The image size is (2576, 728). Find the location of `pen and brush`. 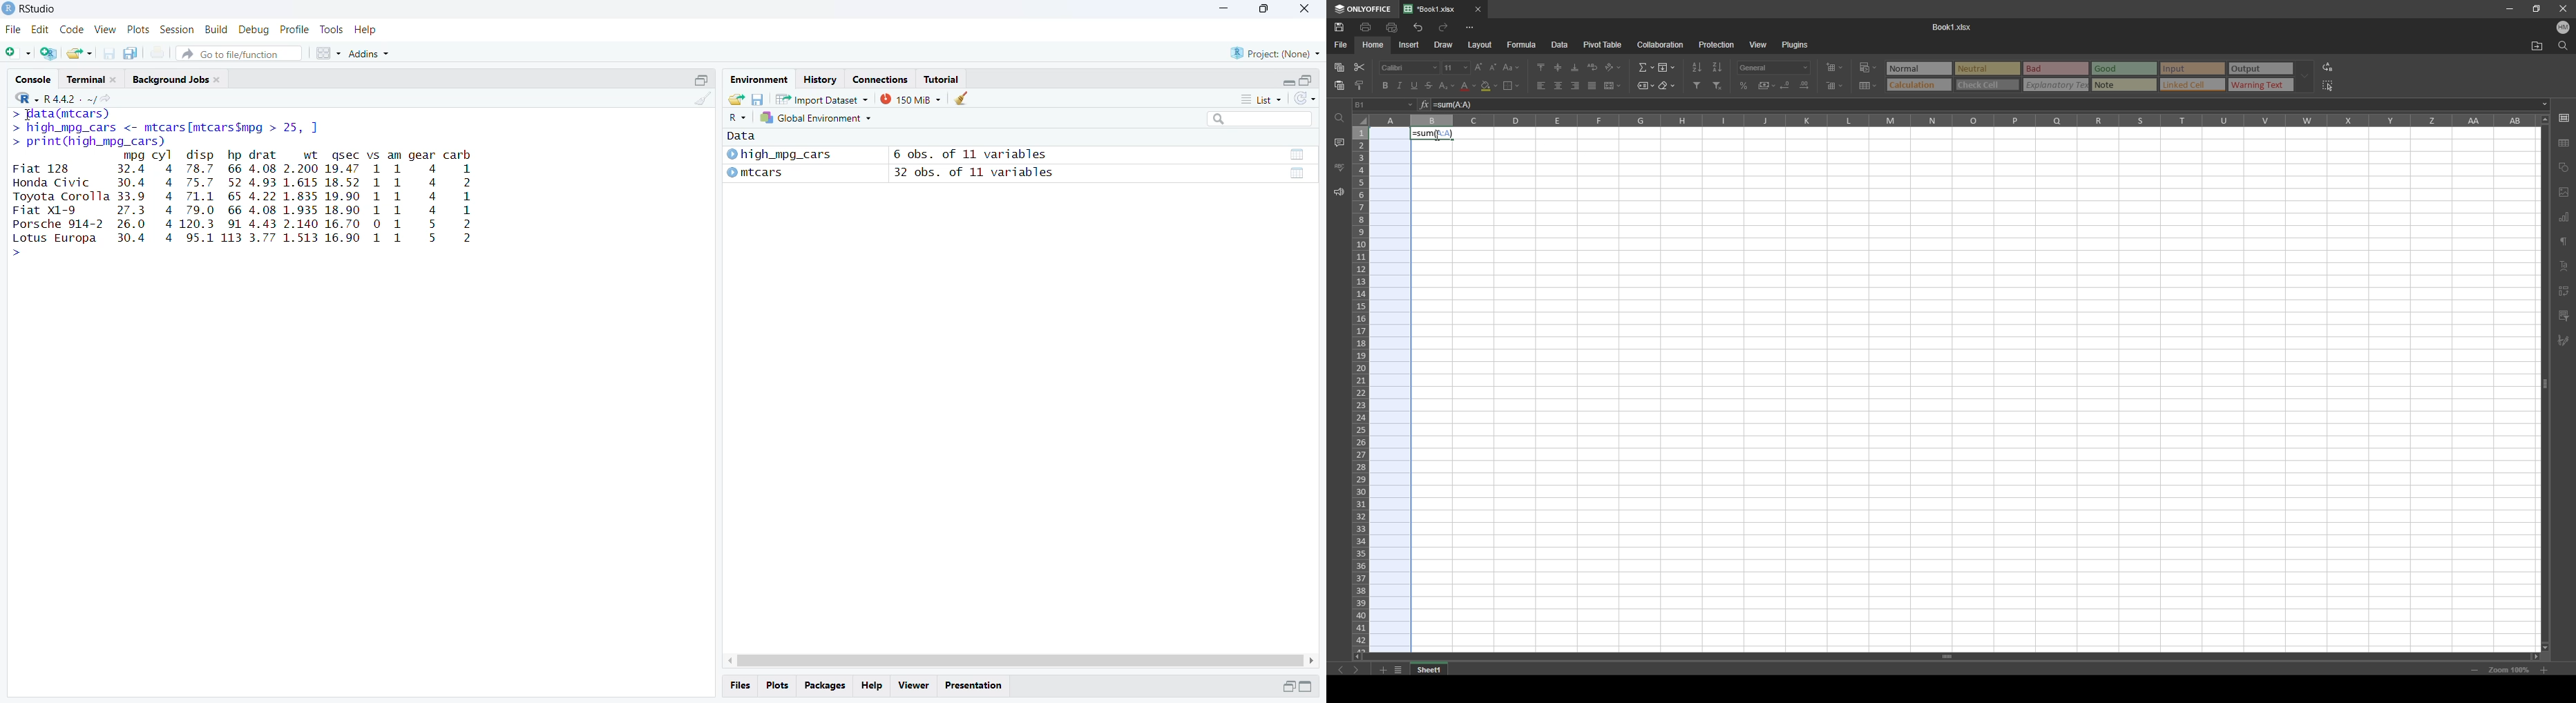

pen and brush is located at coordinates (2564, 341).